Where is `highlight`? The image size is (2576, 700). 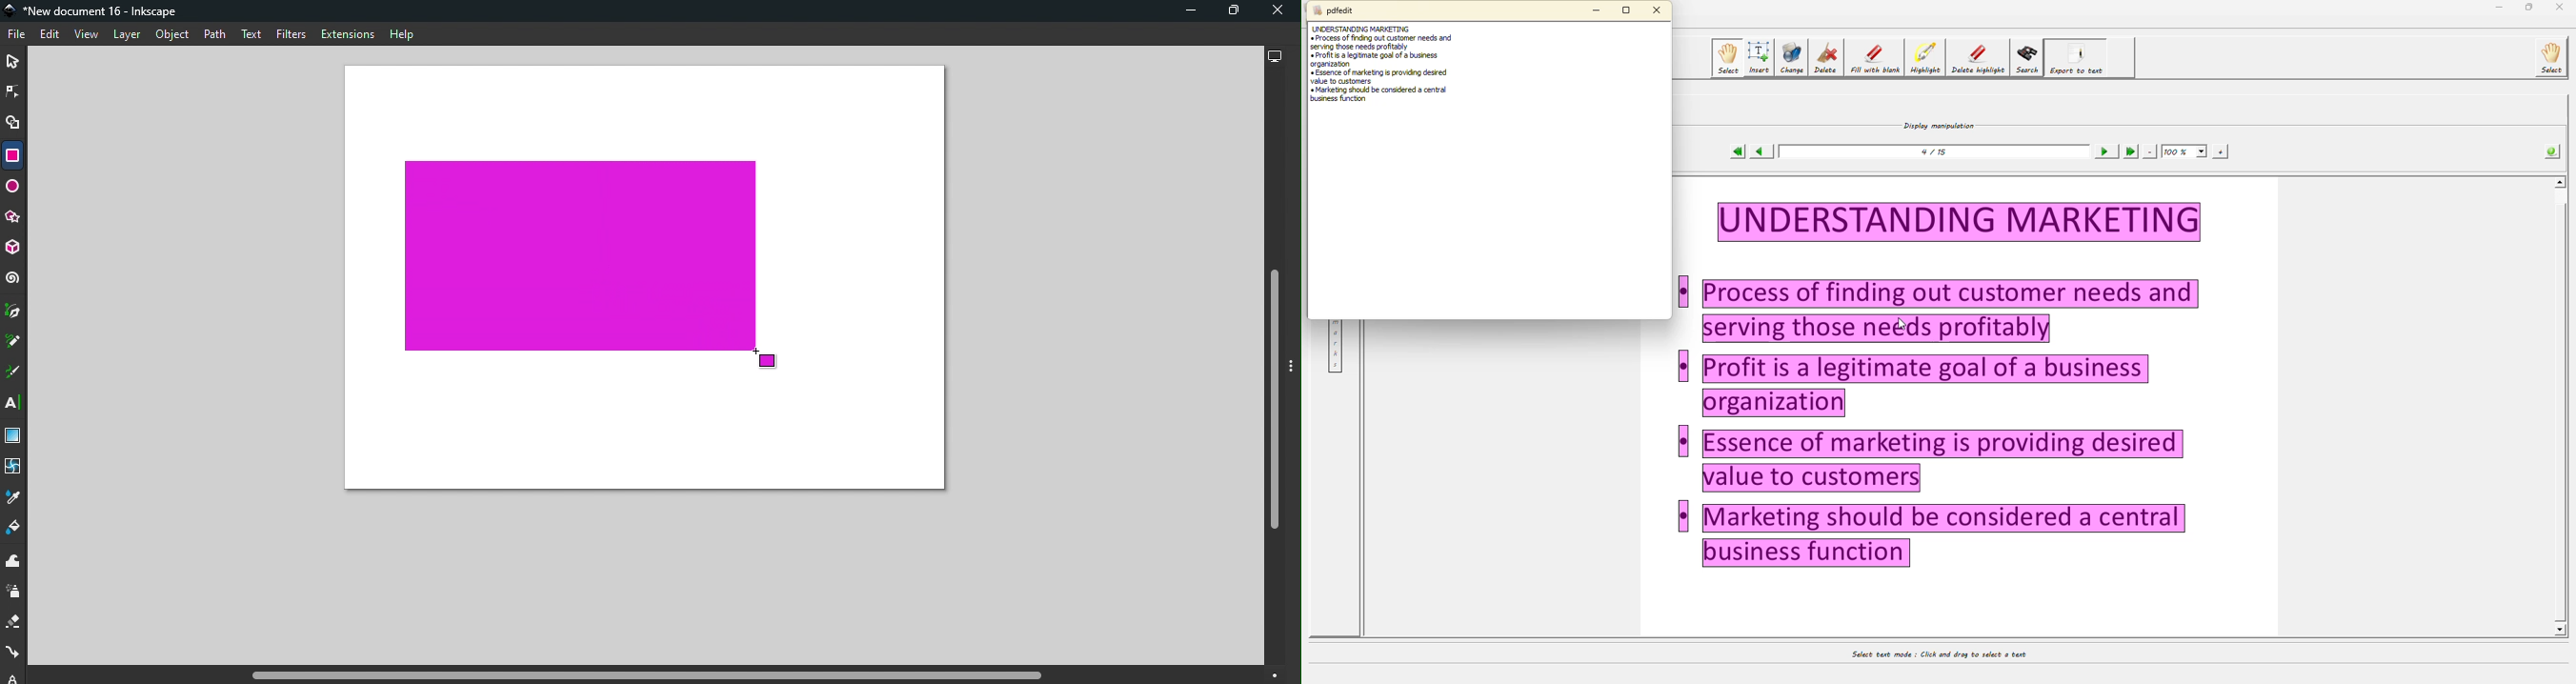
highlight is located at coordinates (1928, 57).